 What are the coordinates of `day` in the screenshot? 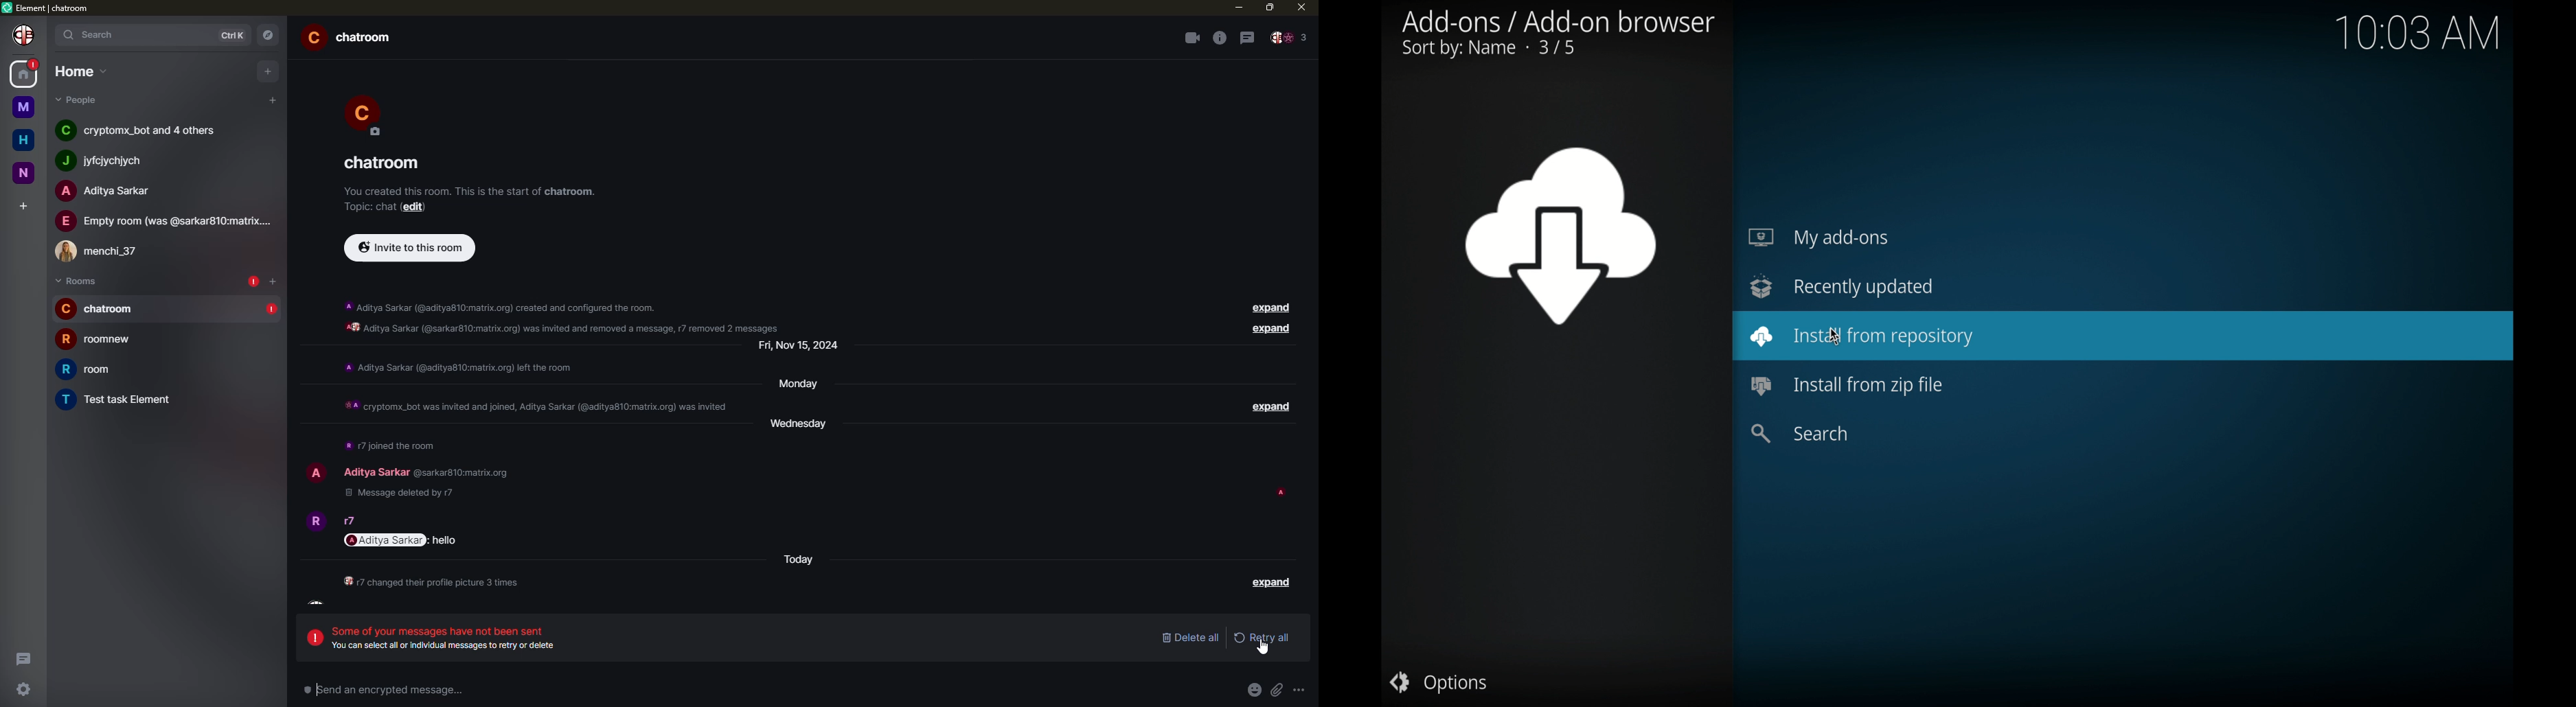 It's located at (800, 349).